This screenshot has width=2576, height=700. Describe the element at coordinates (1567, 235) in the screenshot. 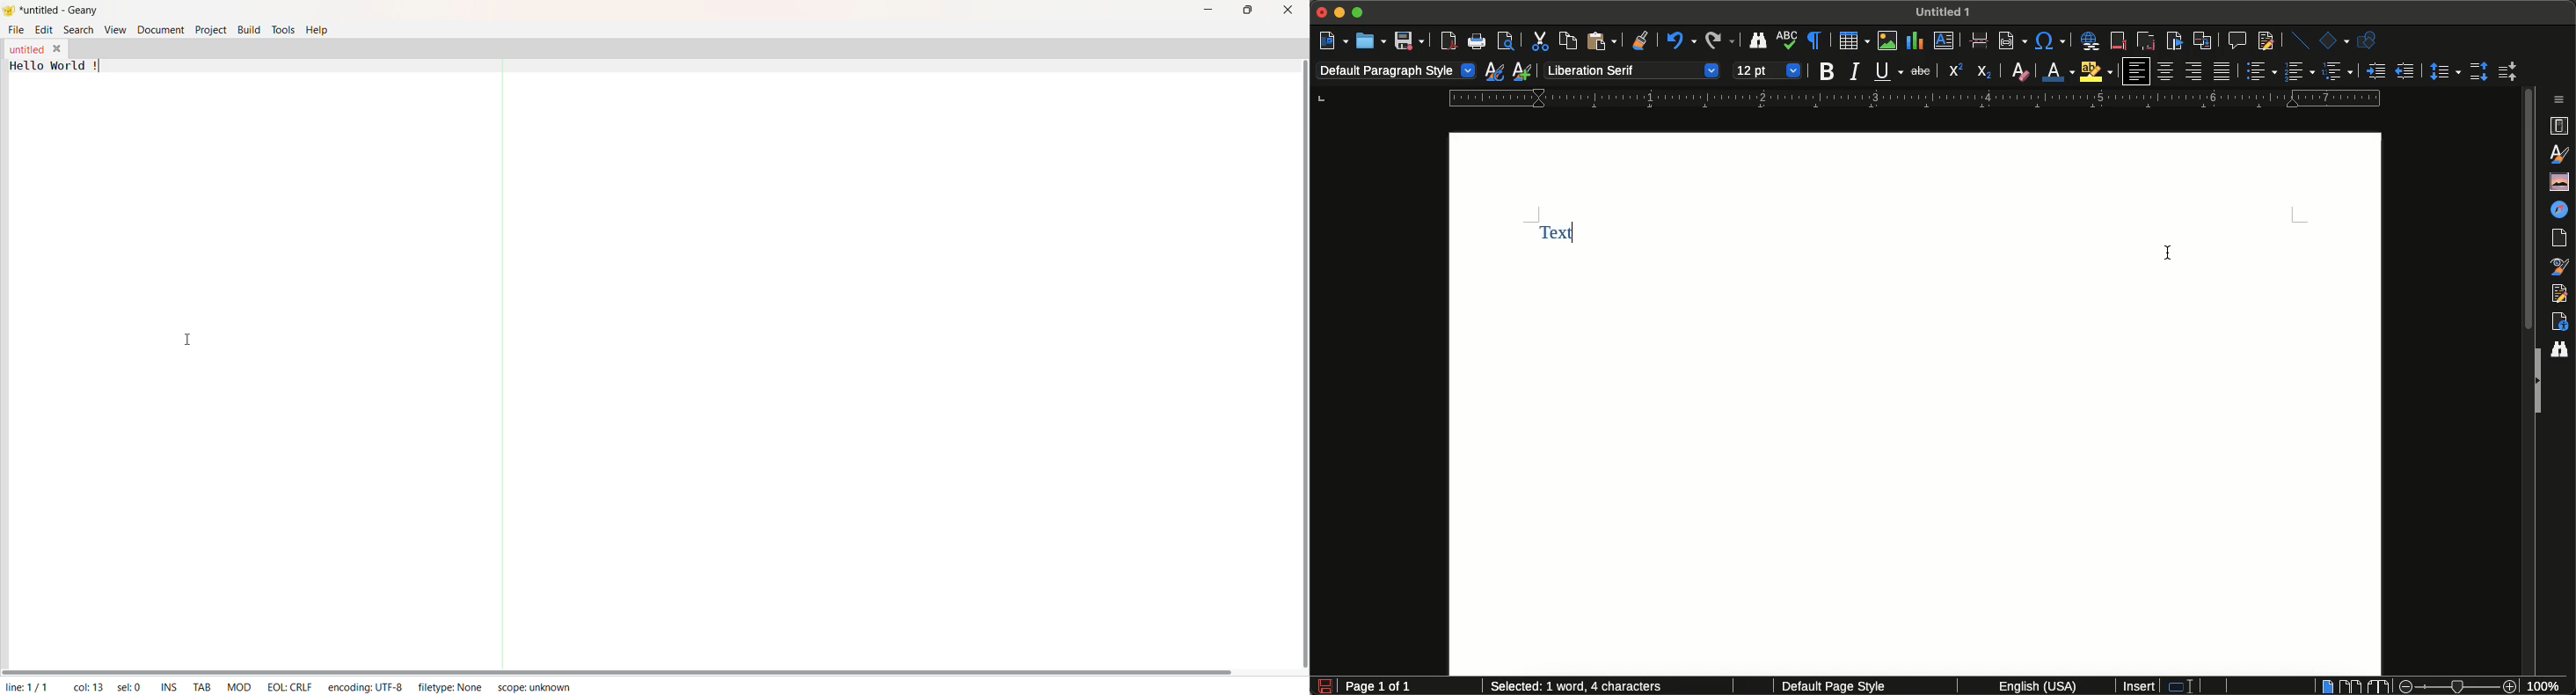

I see `Text in blue font color` at that location.